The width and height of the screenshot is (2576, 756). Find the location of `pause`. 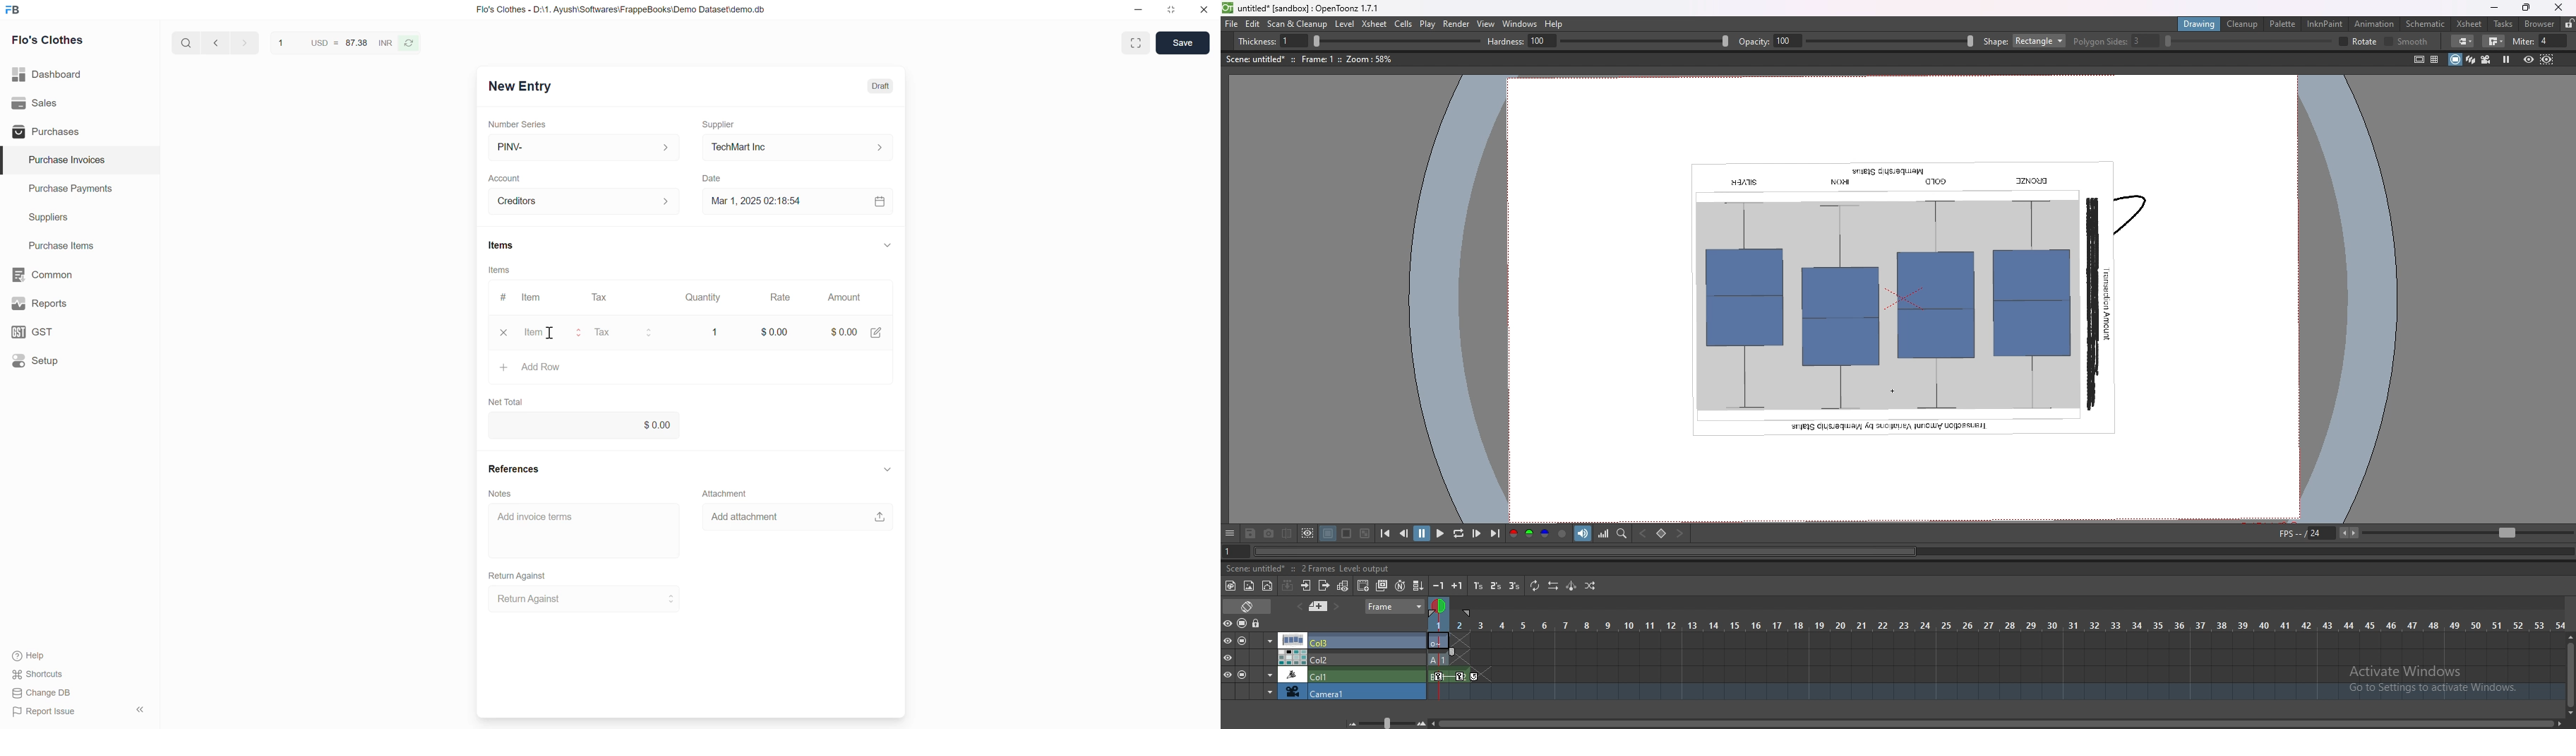

pause is located at coordinates (1422, 533).